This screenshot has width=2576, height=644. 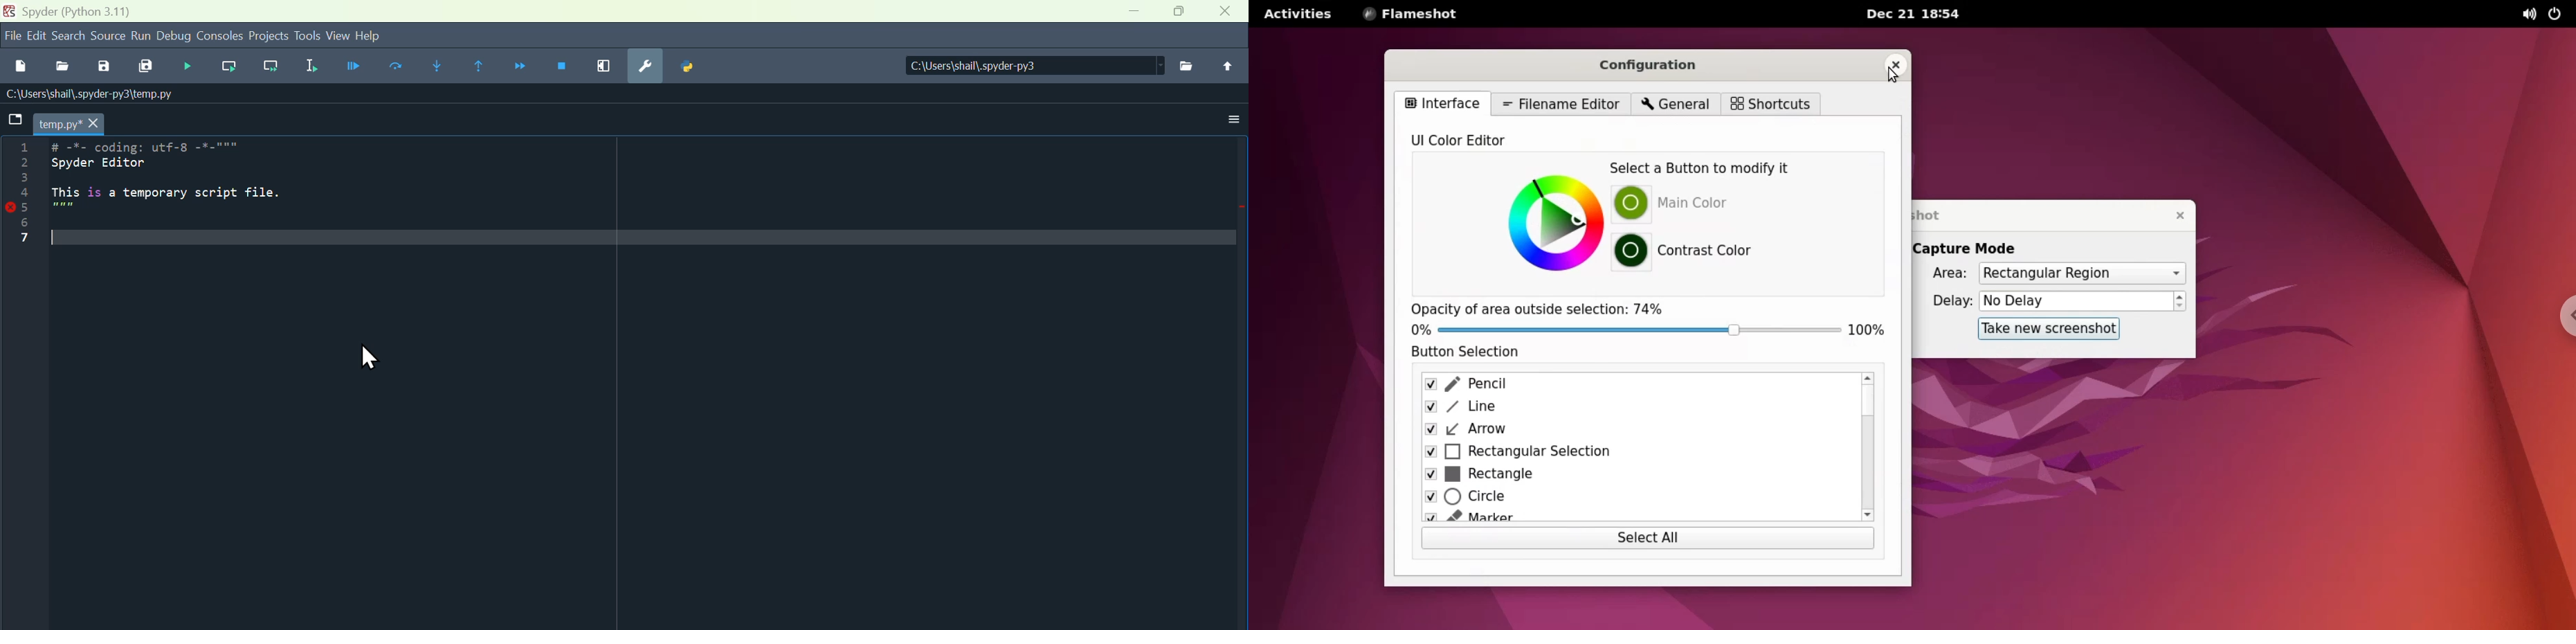 What do you see at coordinates (1629, 431) in the screenshot?
I see `arrow checkbox` at bounding box center [1629, 431].